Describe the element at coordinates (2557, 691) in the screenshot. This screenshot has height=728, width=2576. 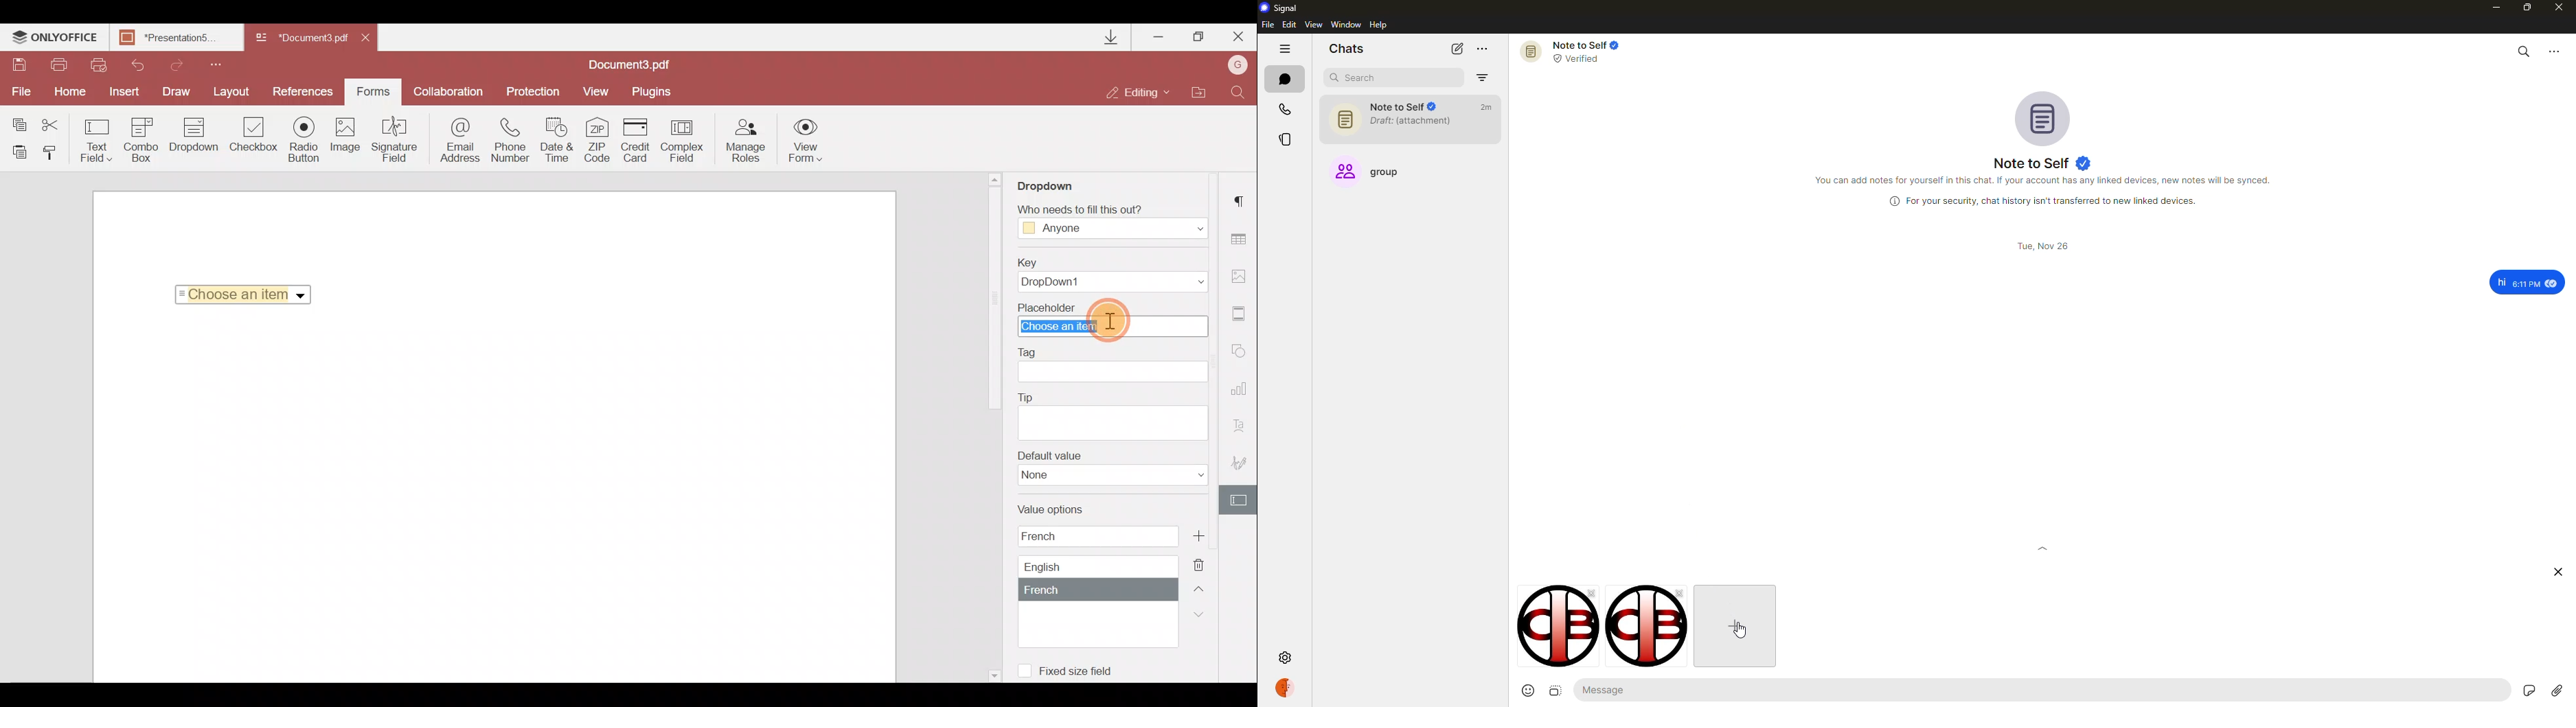
I see `attach` at that location.